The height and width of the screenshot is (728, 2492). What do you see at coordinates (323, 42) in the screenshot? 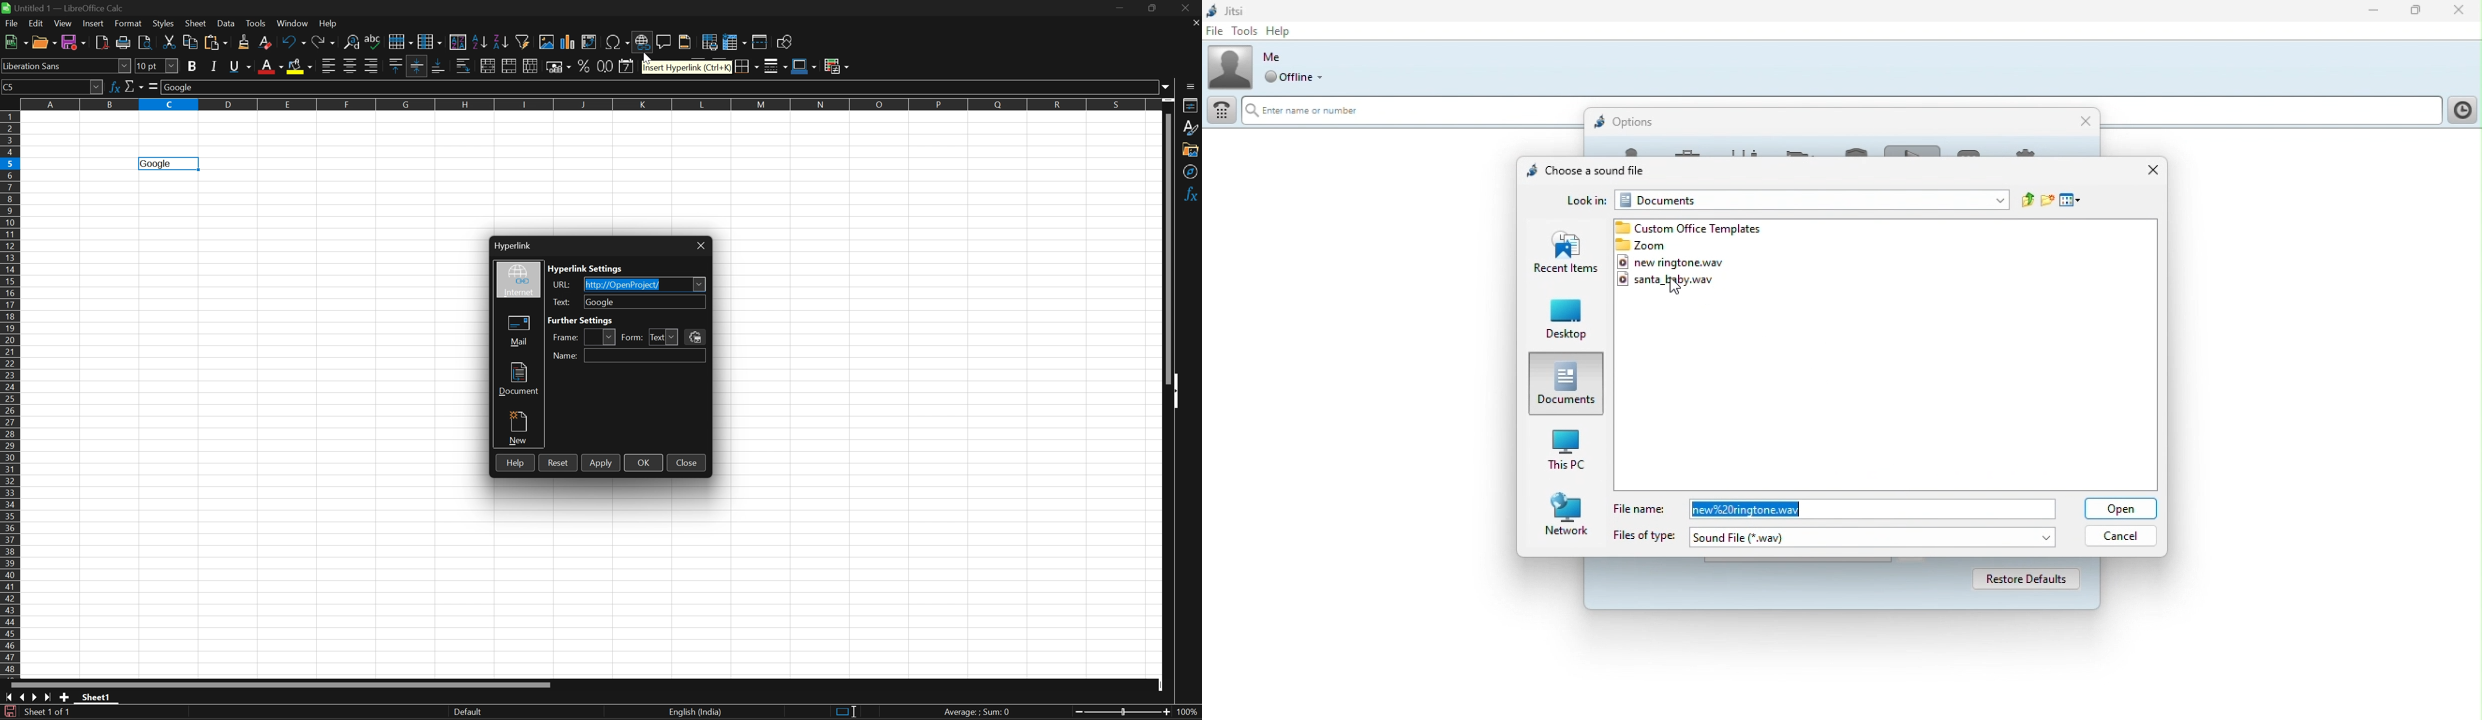
I see `Redo` at bounding box center [323, 42].